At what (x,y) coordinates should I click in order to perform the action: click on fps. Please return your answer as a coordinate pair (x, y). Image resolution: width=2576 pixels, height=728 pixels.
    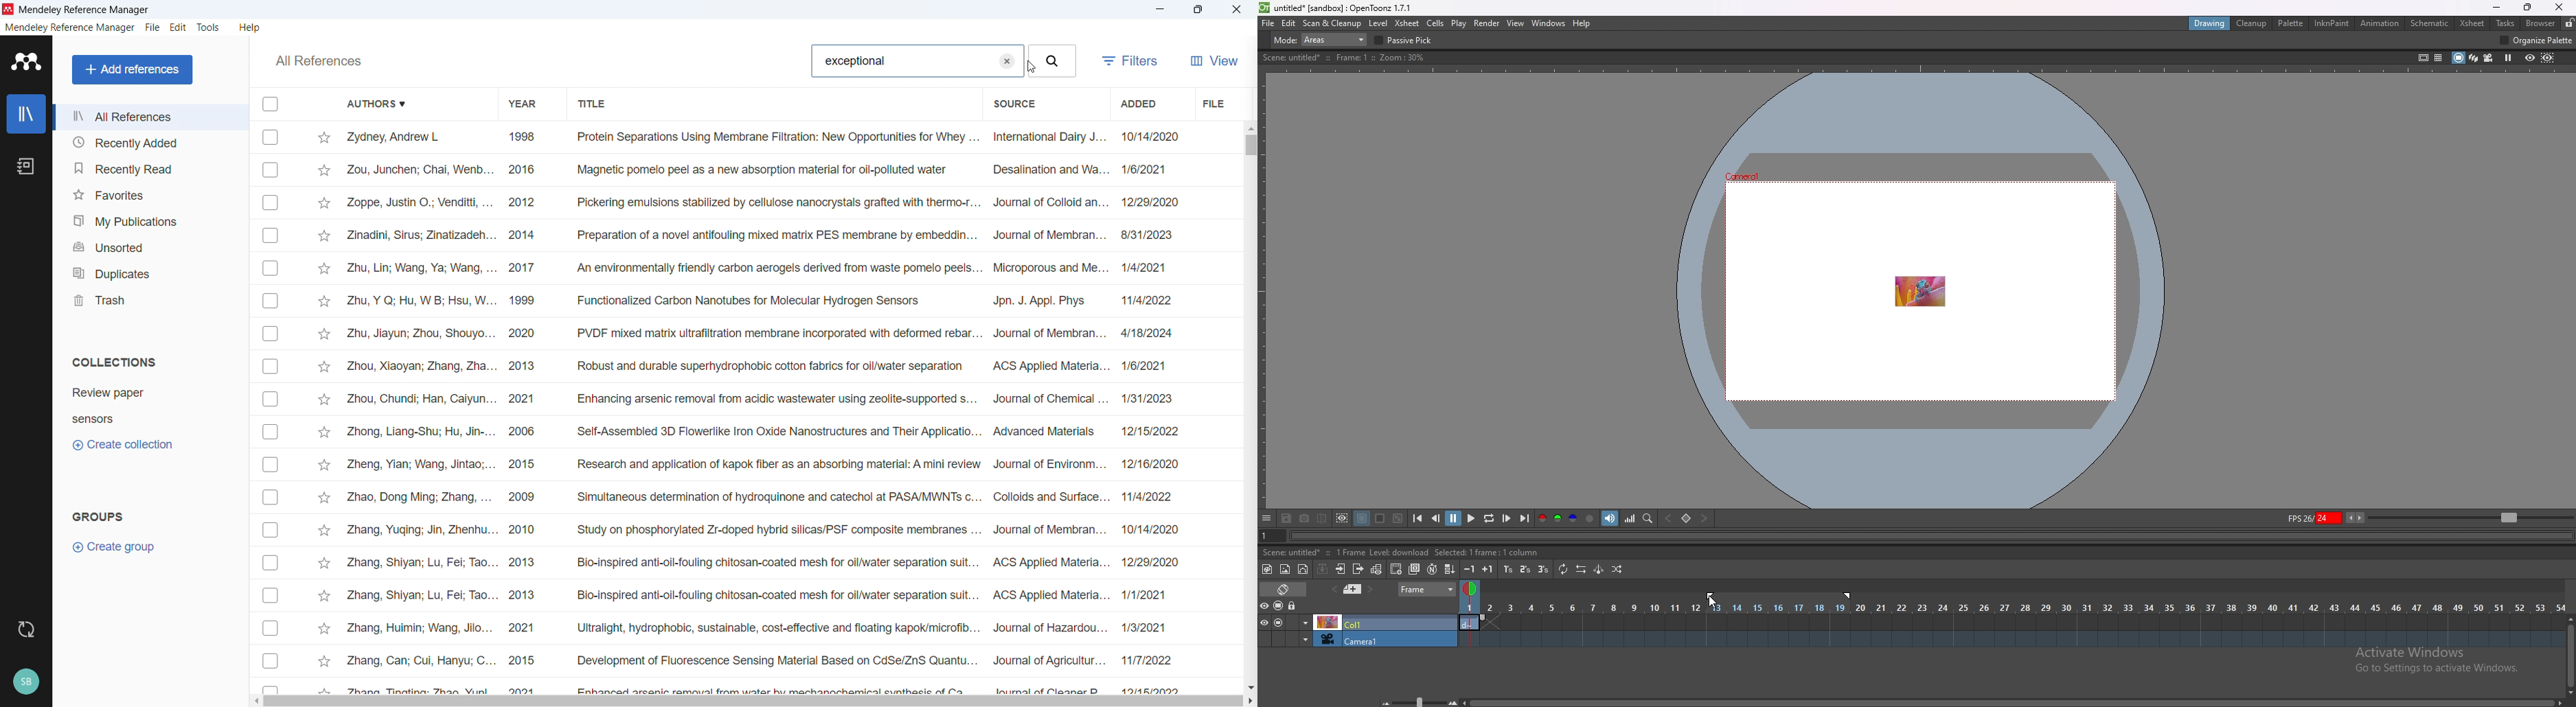
    Looking at the image, I should click on (2326, 518).